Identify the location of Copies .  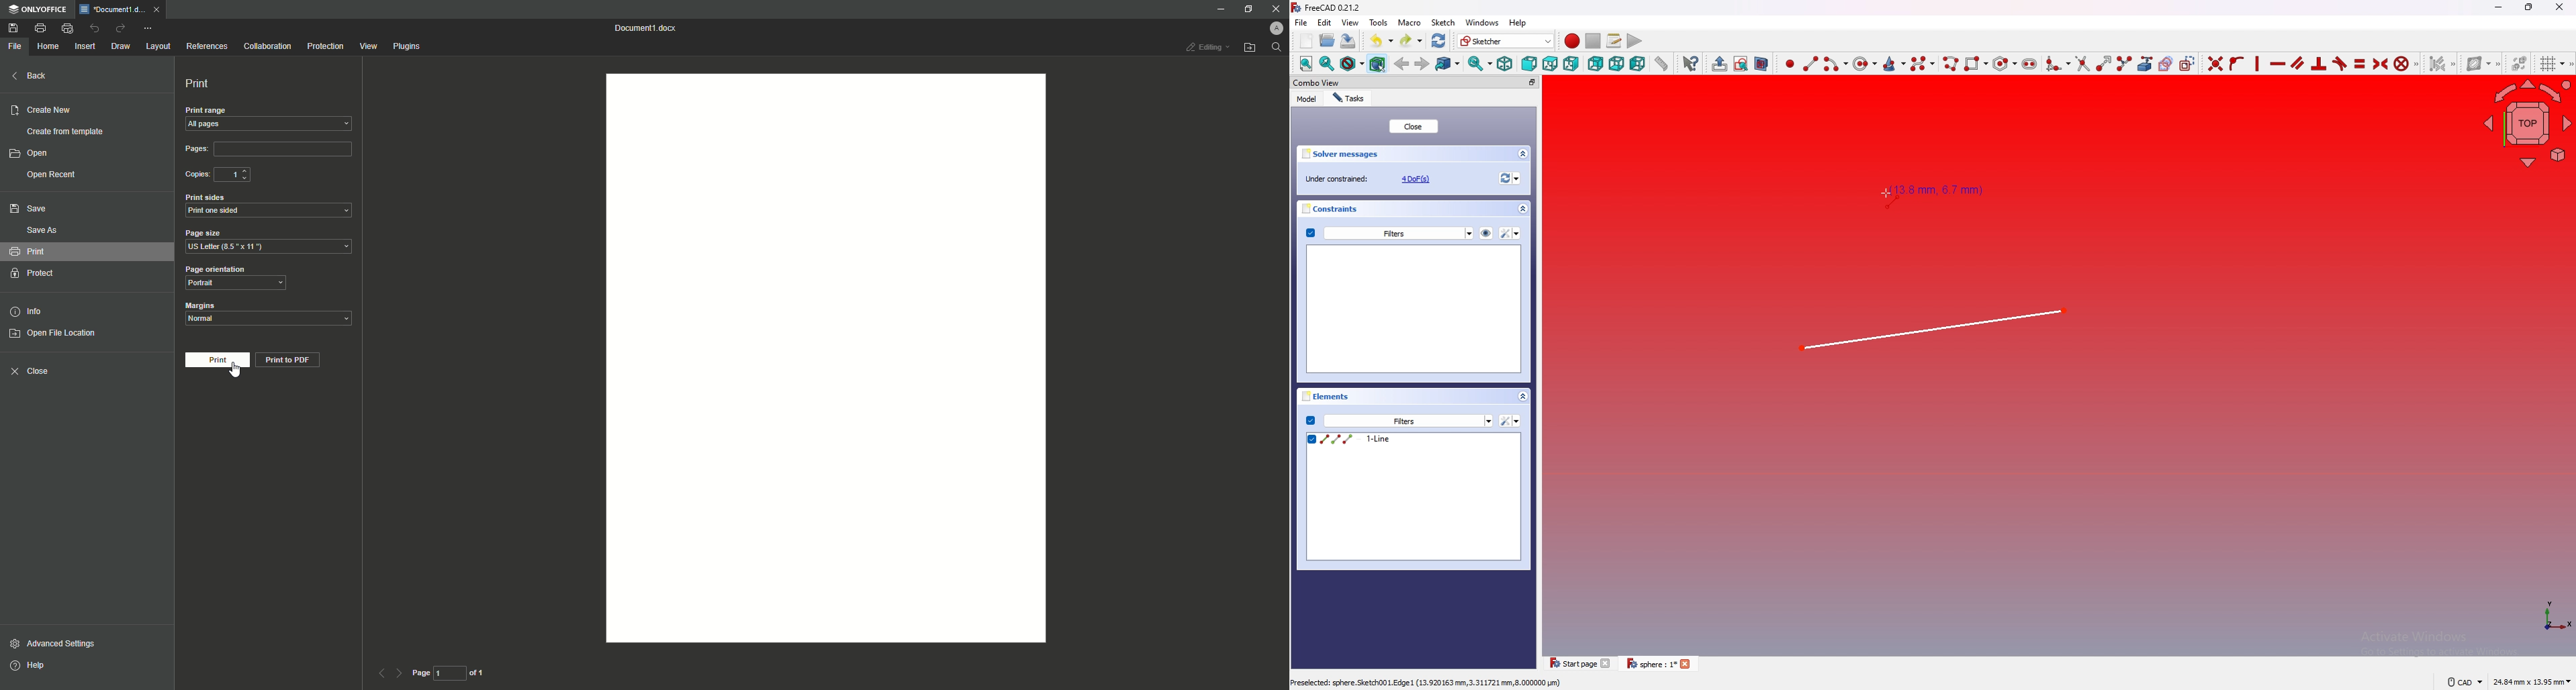
(194, 175).